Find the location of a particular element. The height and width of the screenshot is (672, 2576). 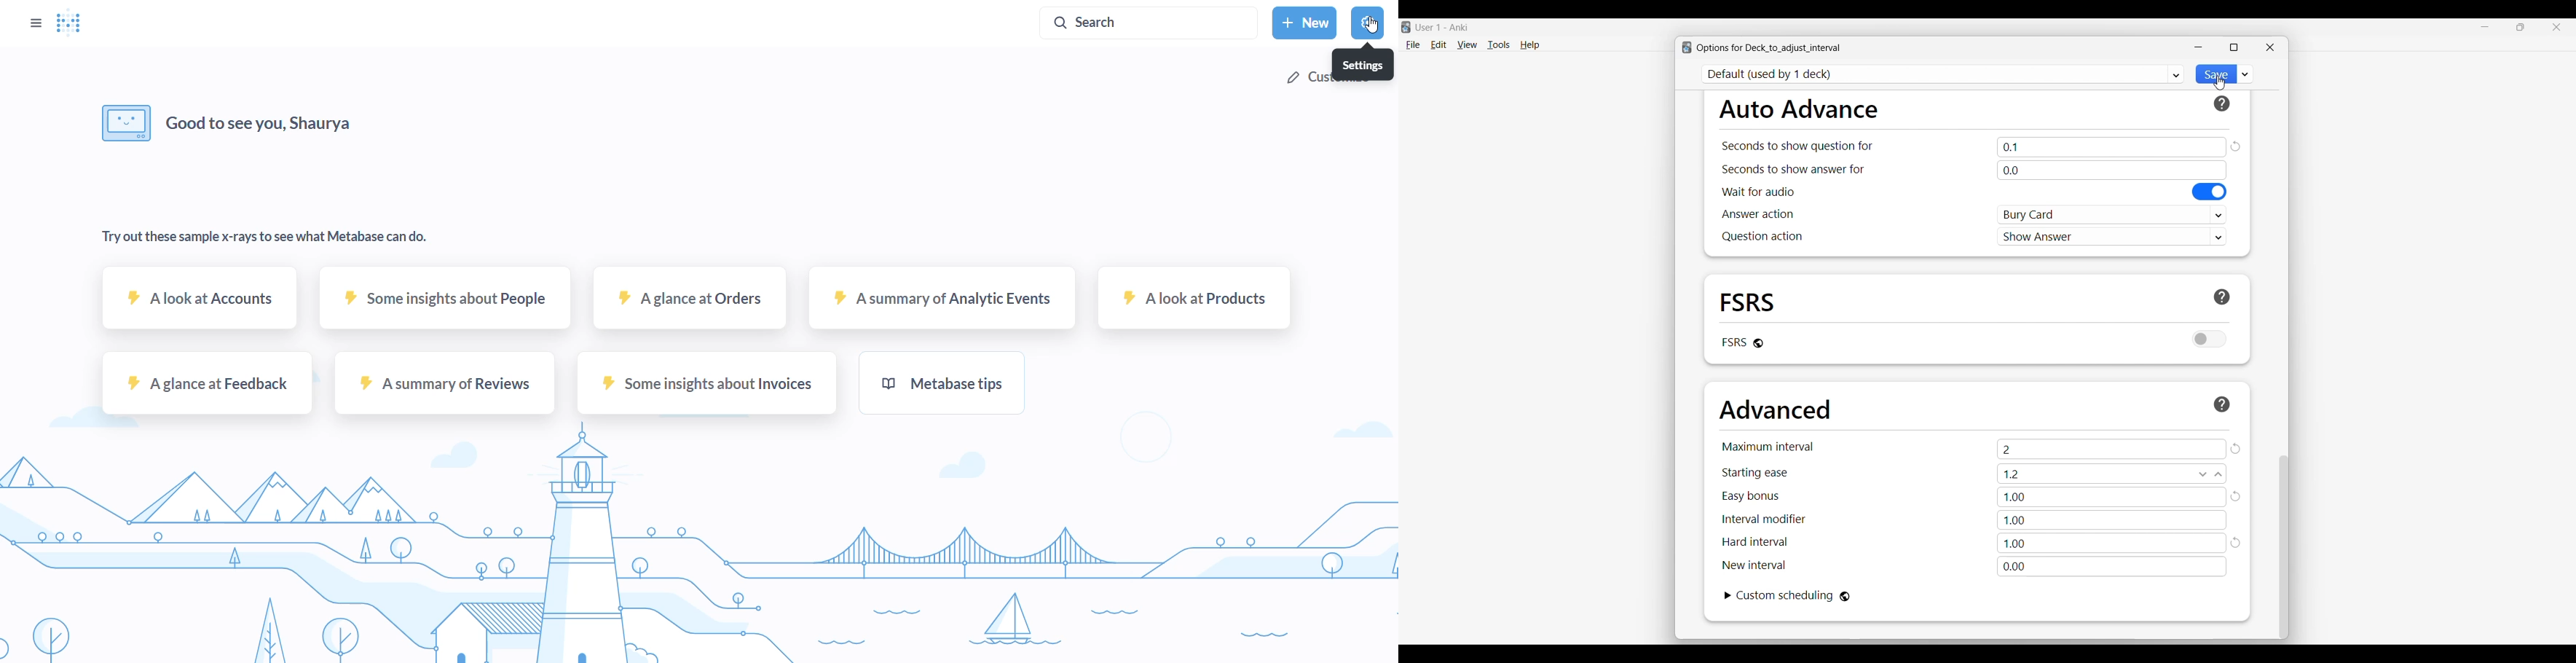

Indicates sec. to show question for is located at coordinates (1797, 146).